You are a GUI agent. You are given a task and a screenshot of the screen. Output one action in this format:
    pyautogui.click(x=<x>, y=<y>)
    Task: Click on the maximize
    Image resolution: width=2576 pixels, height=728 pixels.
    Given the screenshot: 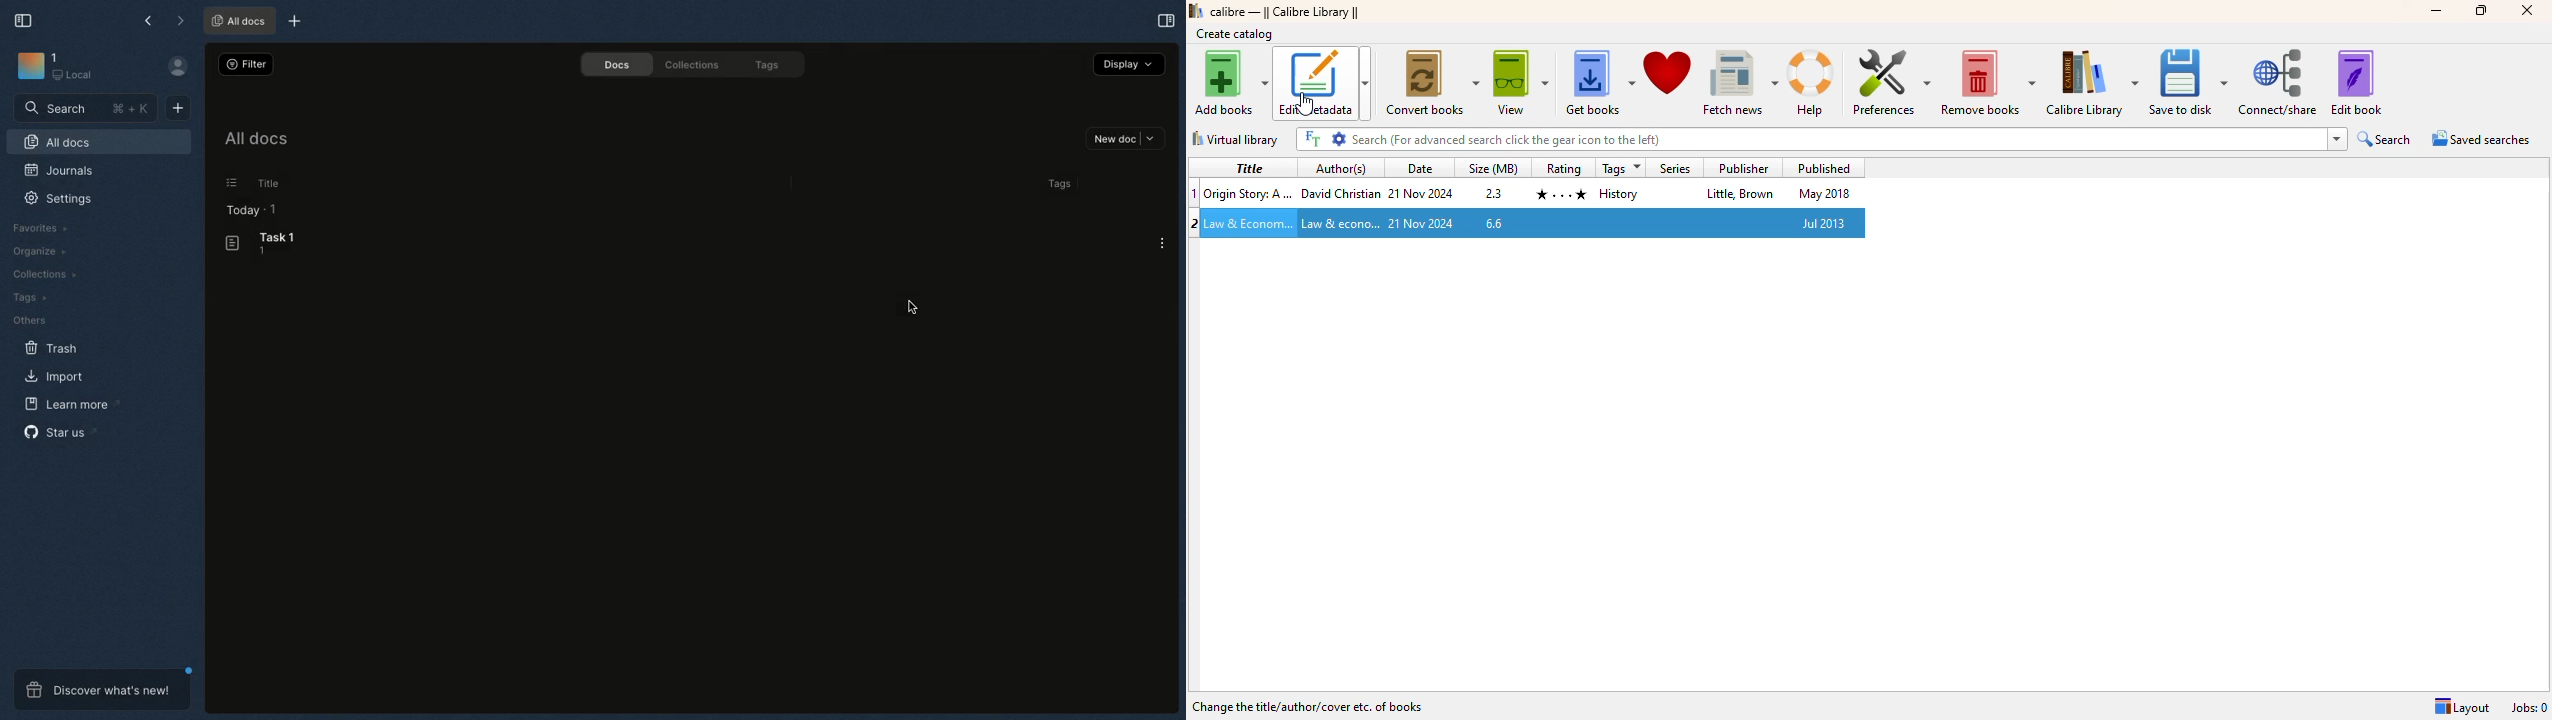 What is the action you would take?
    pyautogui.click(x=2482, y=10)
    